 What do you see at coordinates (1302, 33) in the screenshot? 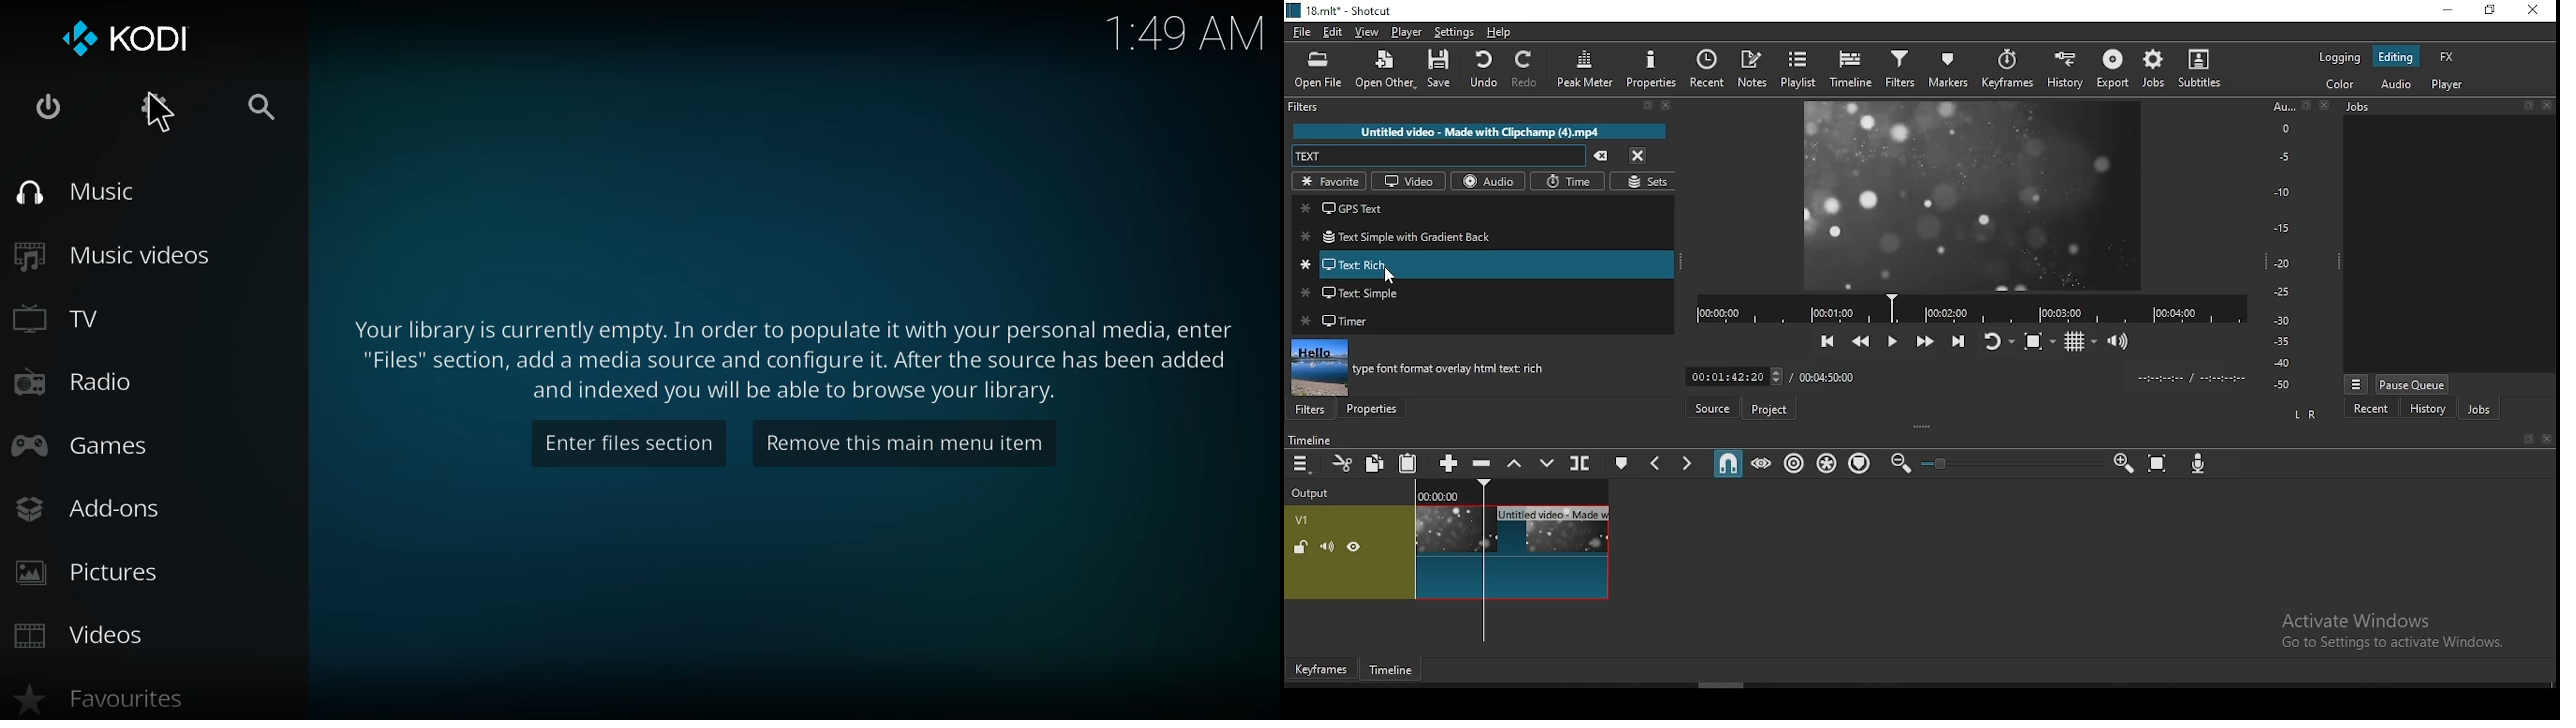
I see `file` at bounding box center [1302, 33].